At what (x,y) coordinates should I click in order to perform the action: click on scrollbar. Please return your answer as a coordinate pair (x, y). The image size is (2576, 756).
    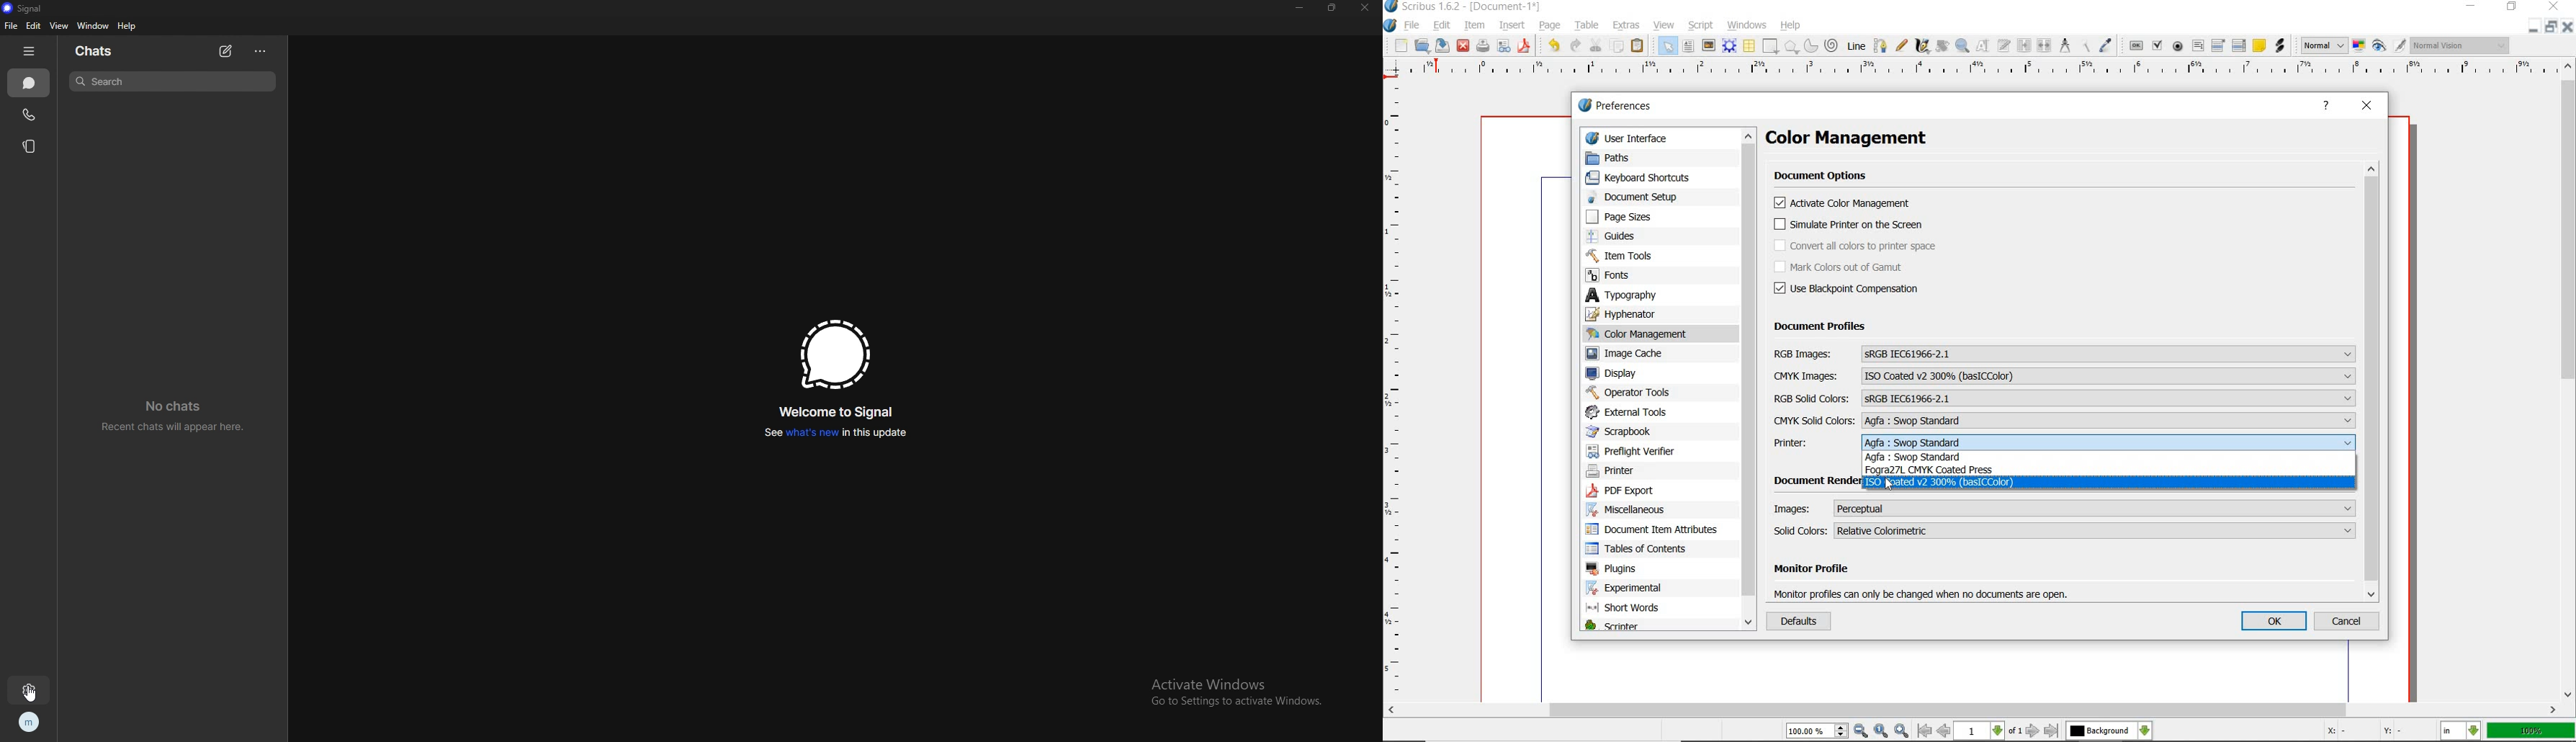
    Looking at the image, I should click on (1972, 710).